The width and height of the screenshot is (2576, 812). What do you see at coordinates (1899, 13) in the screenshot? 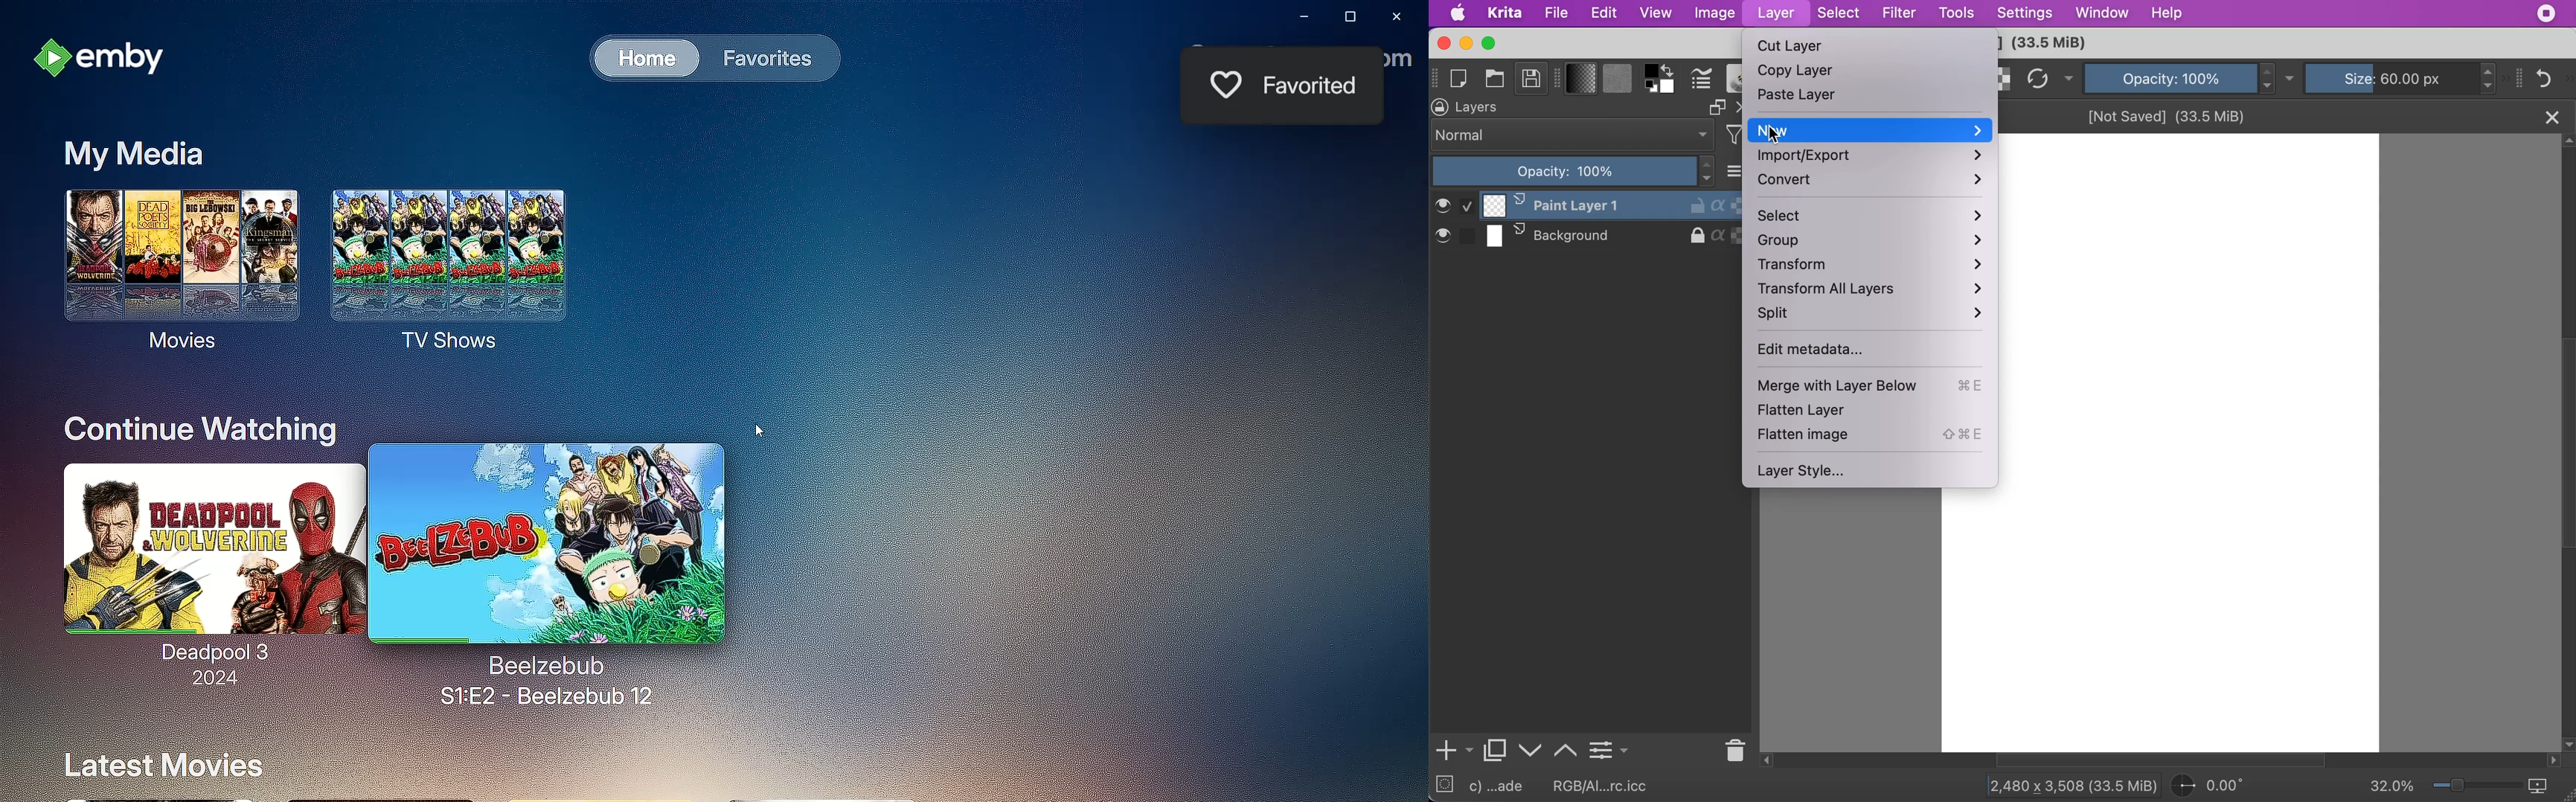
I see `filter` at bounding box center [1899, 13].